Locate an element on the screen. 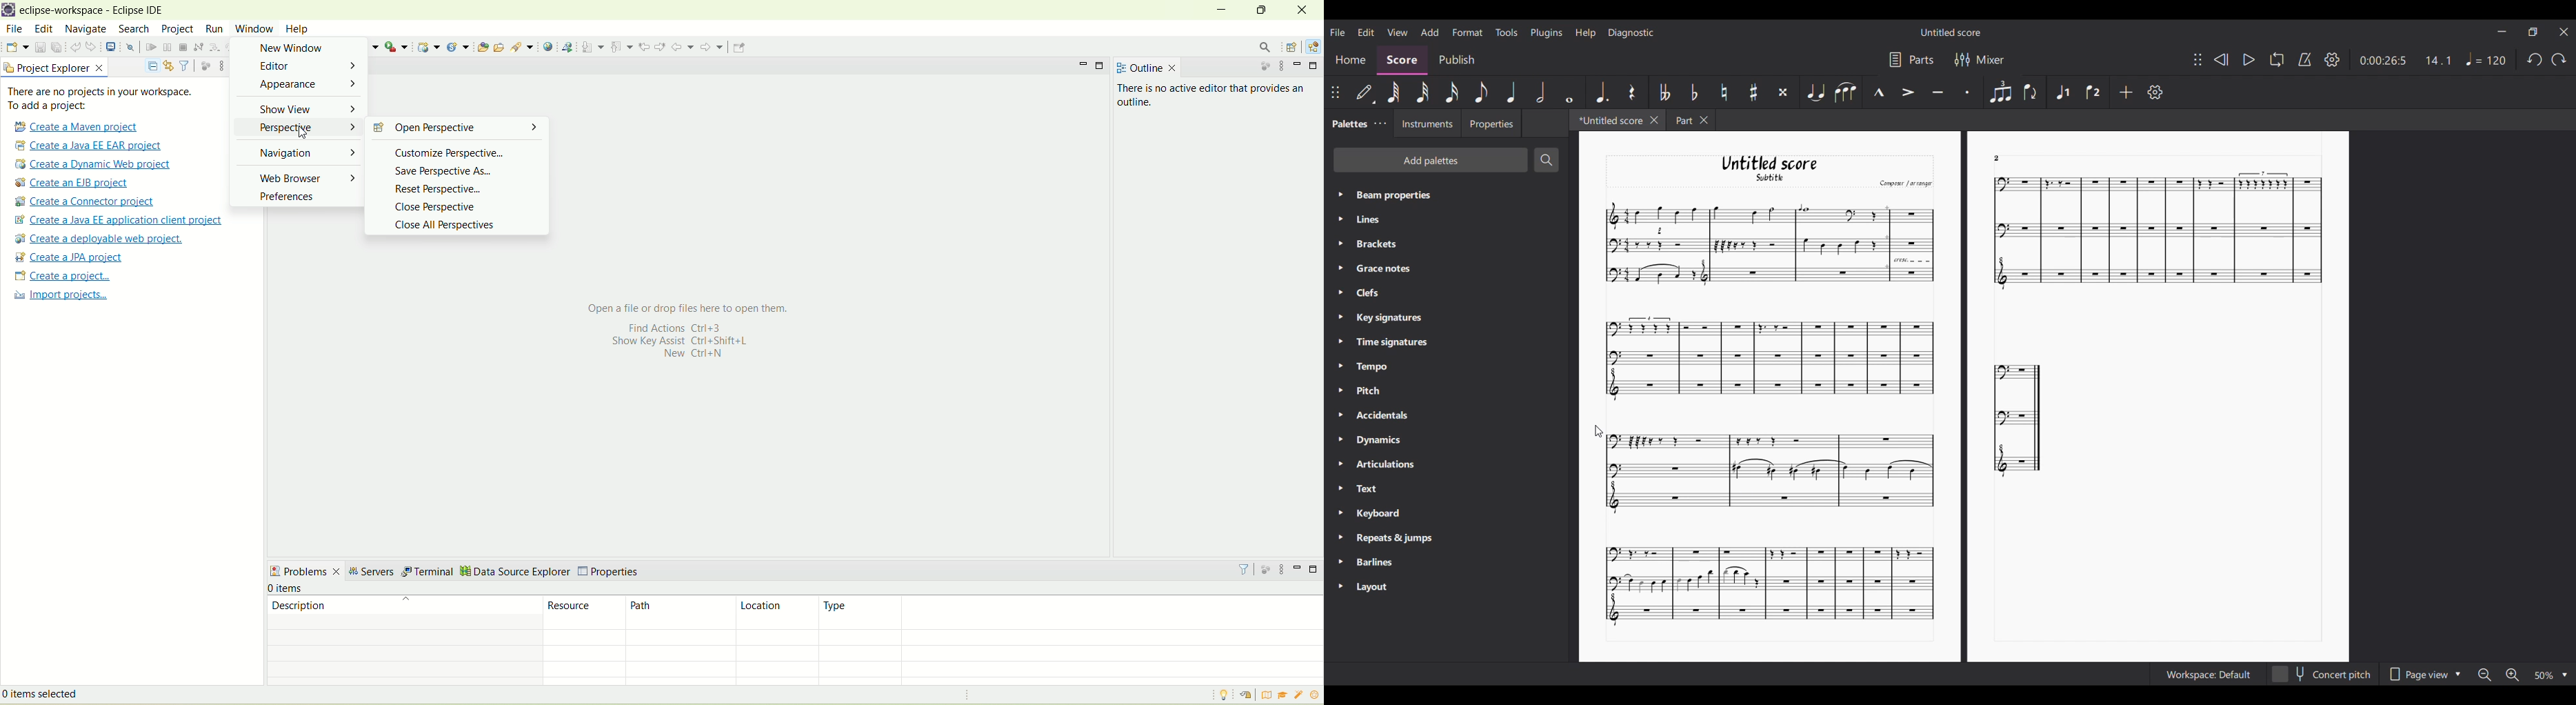  Quarter note is located at coordinates (1510, 92).